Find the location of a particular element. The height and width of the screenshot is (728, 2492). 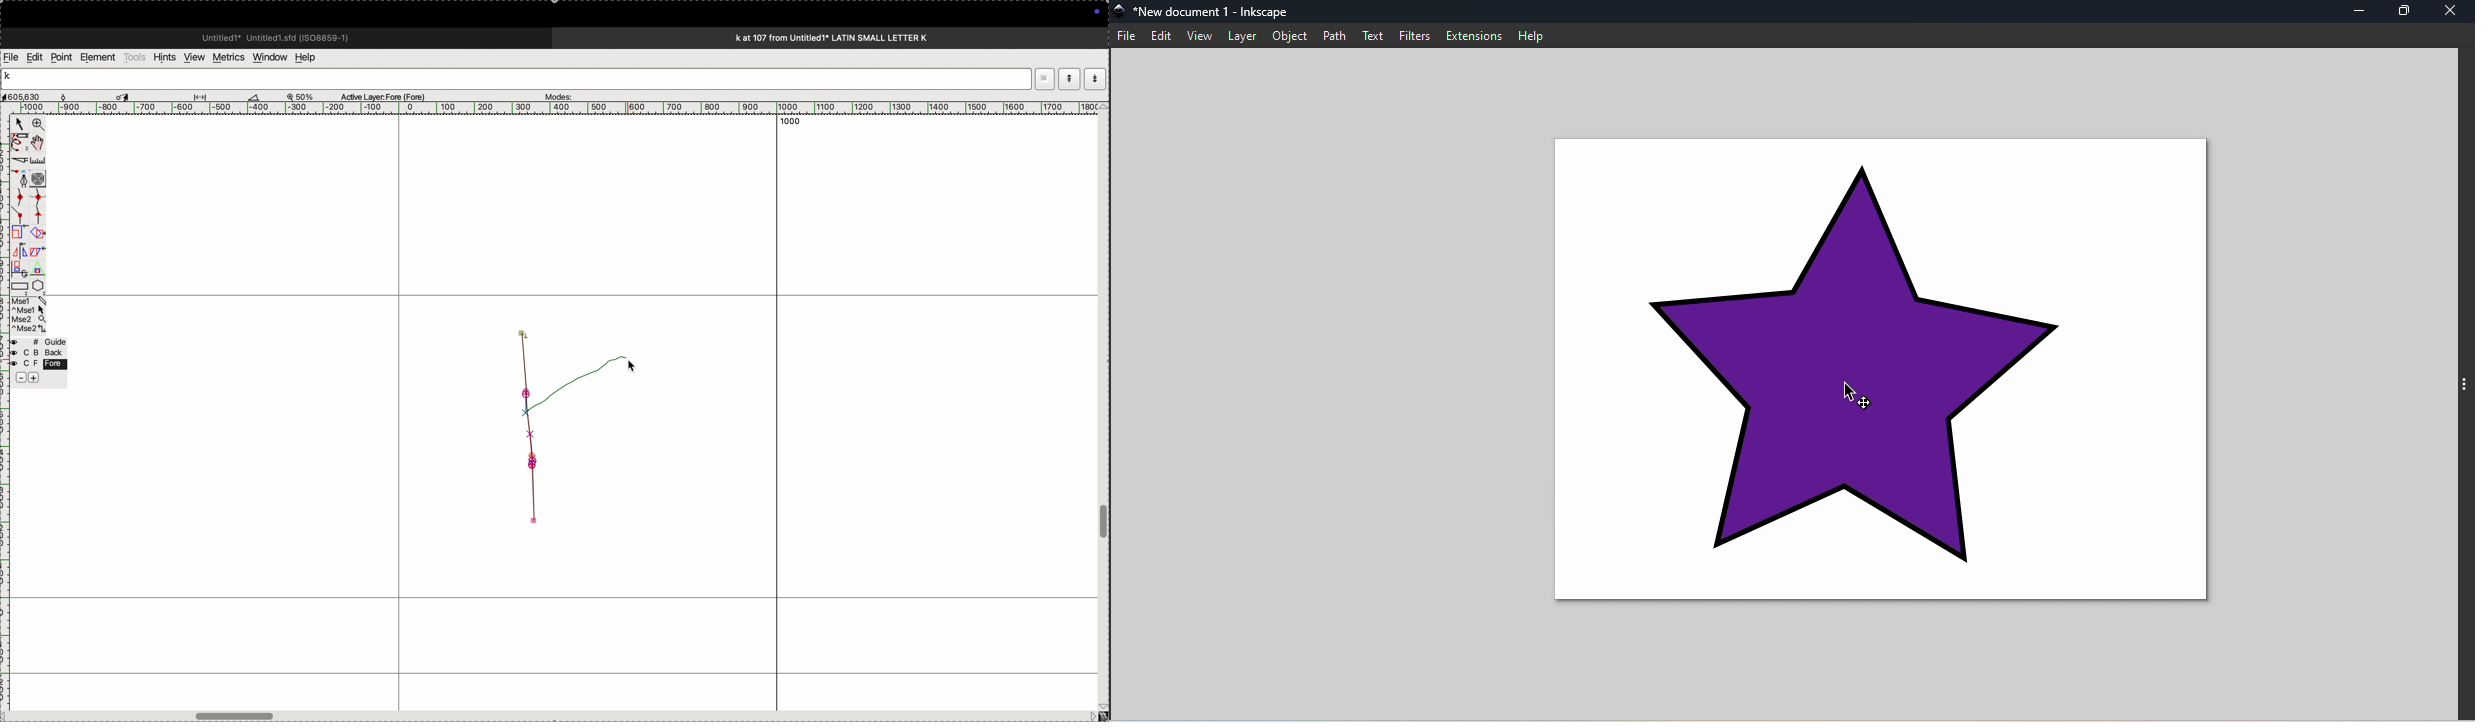

view is located at coordinates (192, 57).